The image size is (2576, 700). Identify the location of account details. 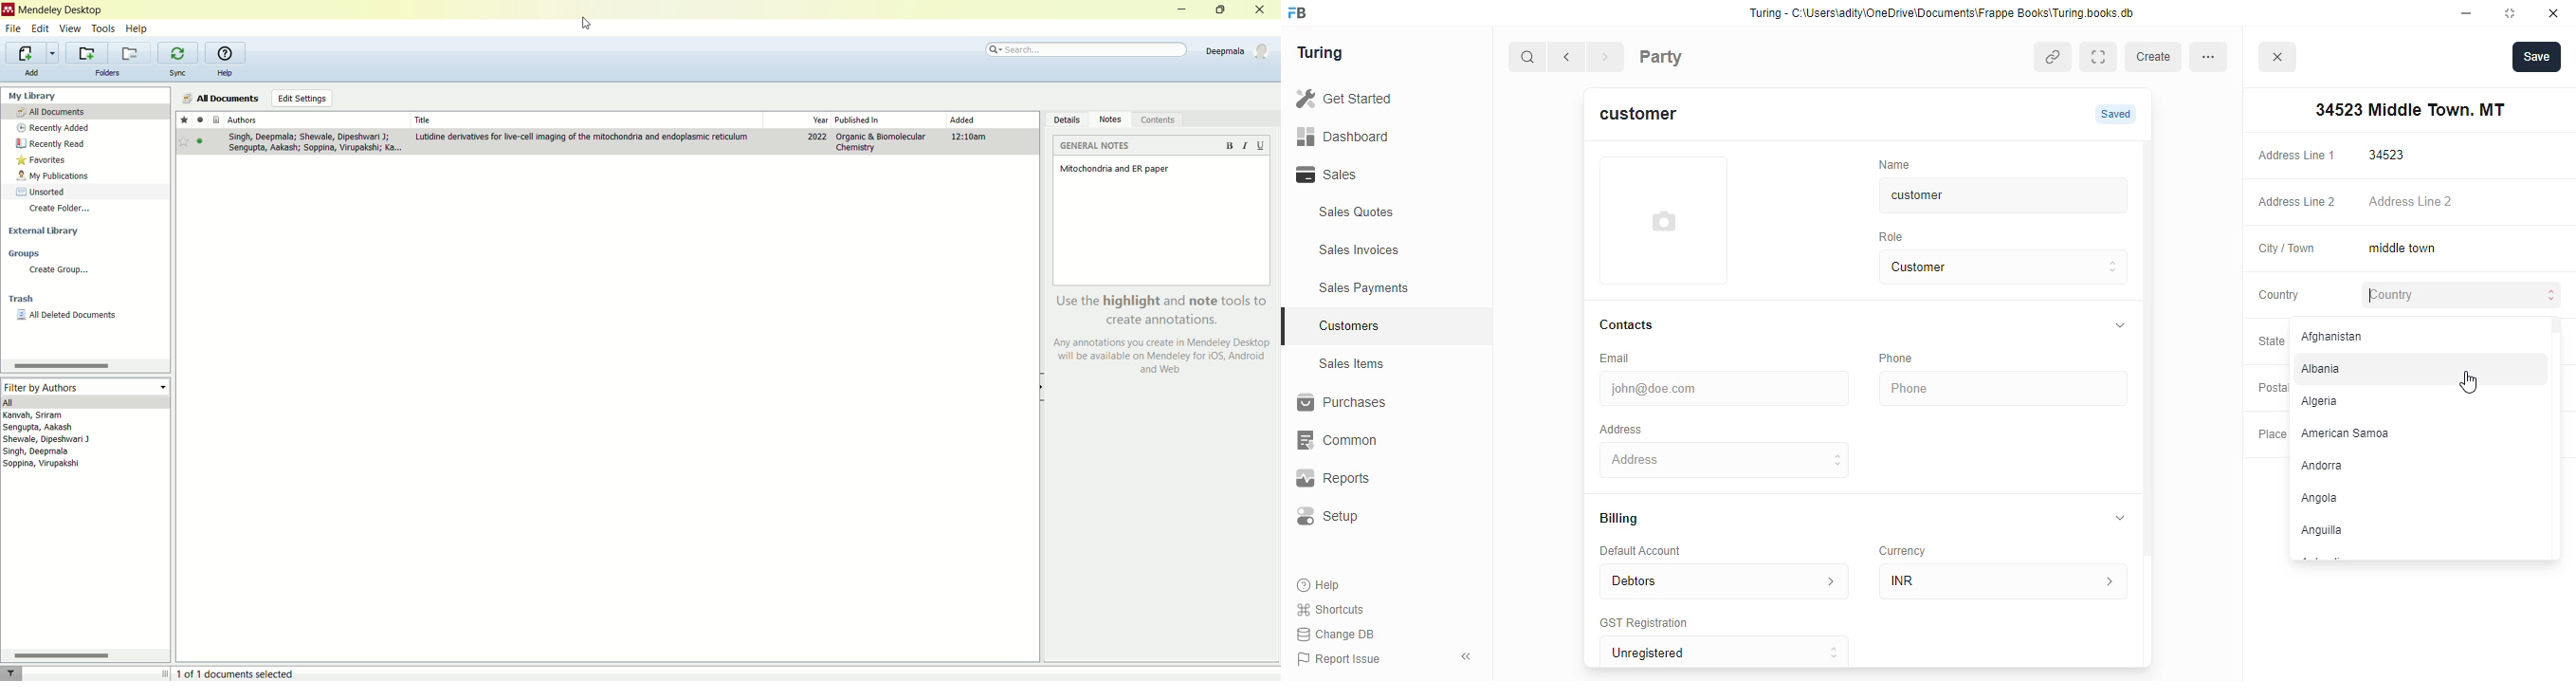
(1237, 49).